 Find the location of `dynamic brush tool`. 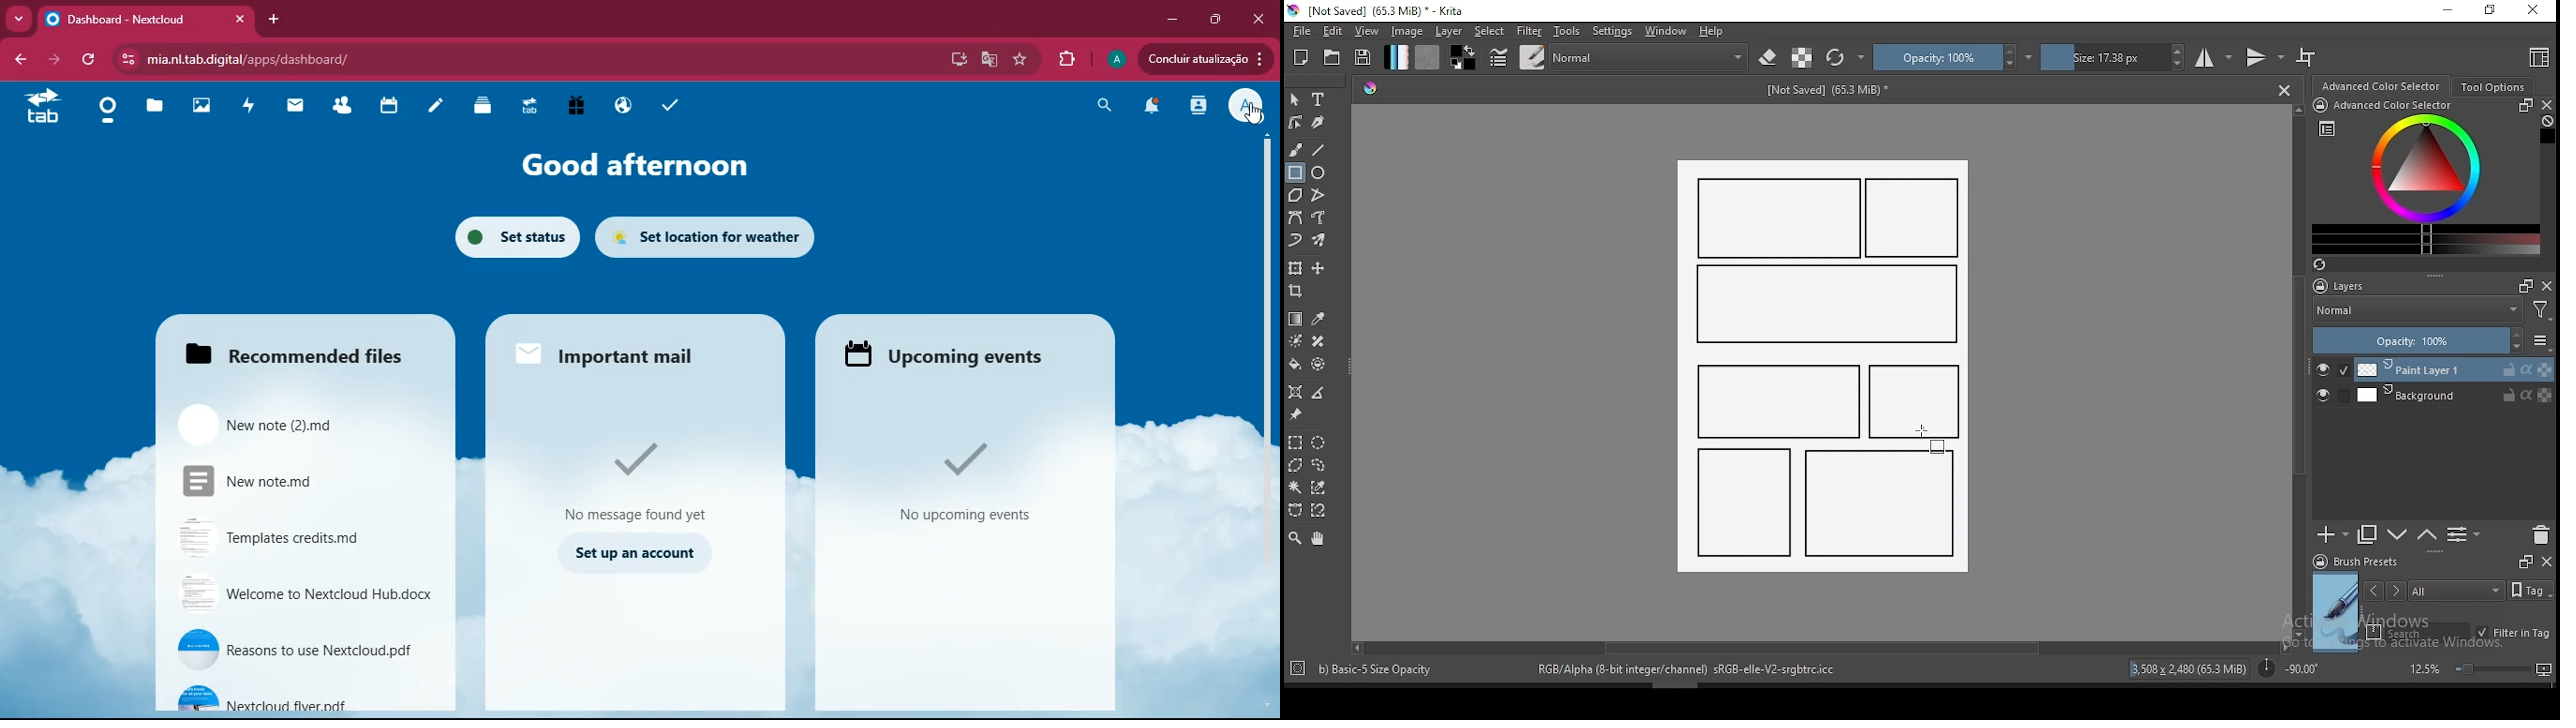

dynamic brush tool is located at coordinates (1295, 241).